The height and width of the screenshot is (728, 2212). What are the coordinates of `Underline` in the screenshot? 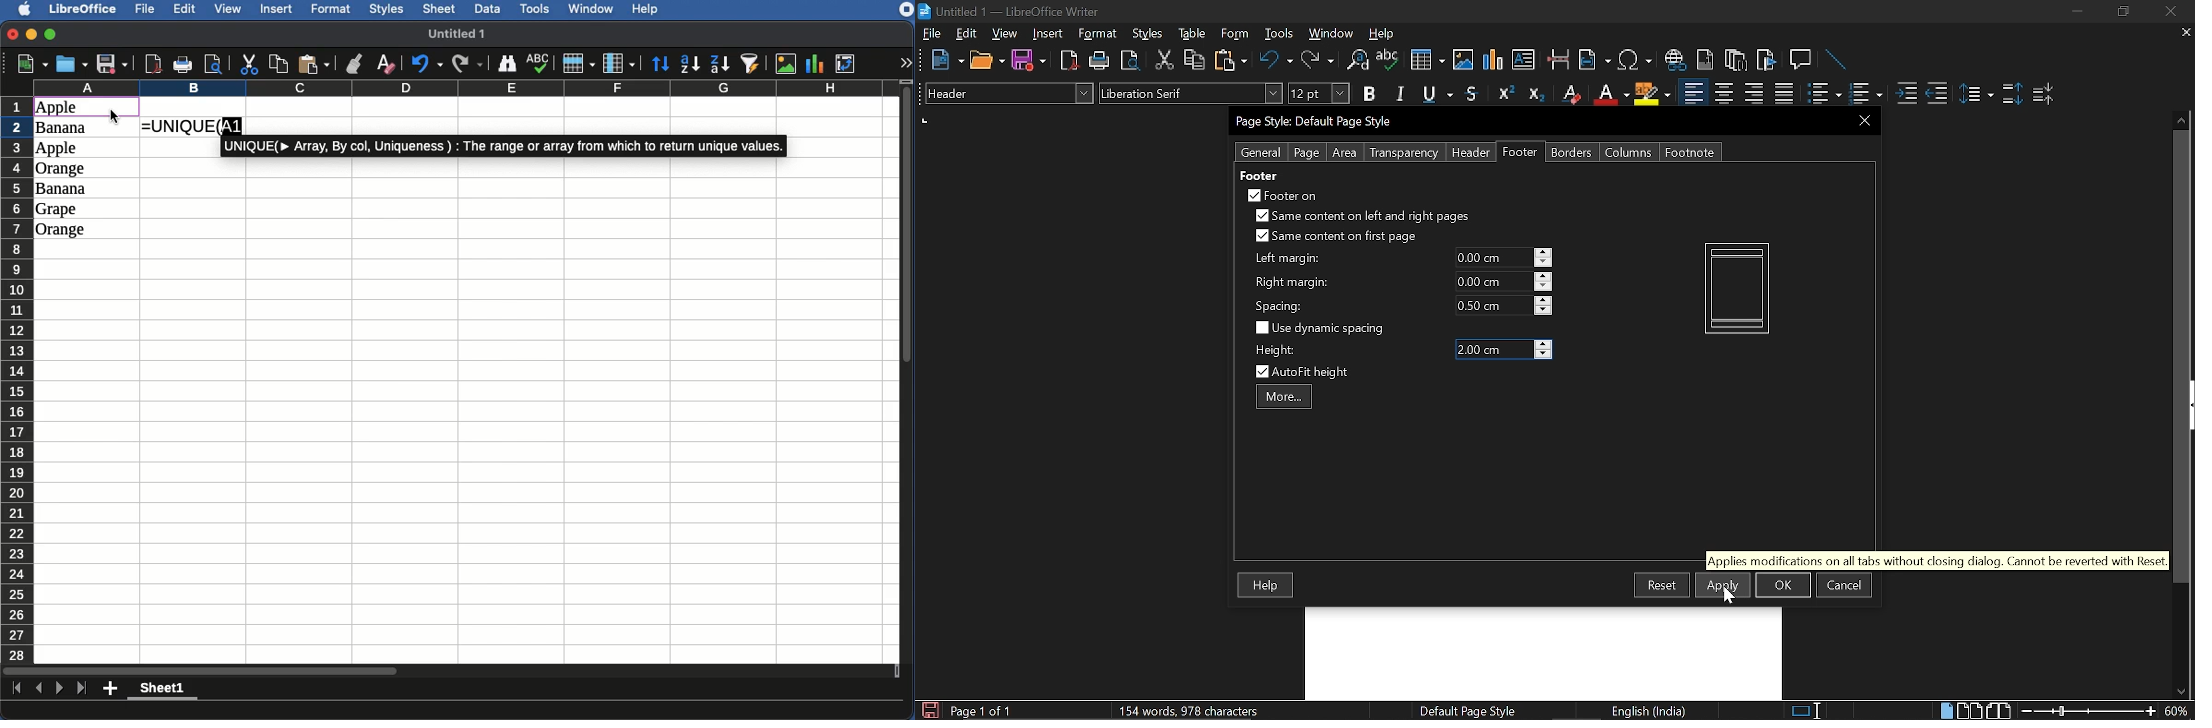 It's located at (1610, 94).